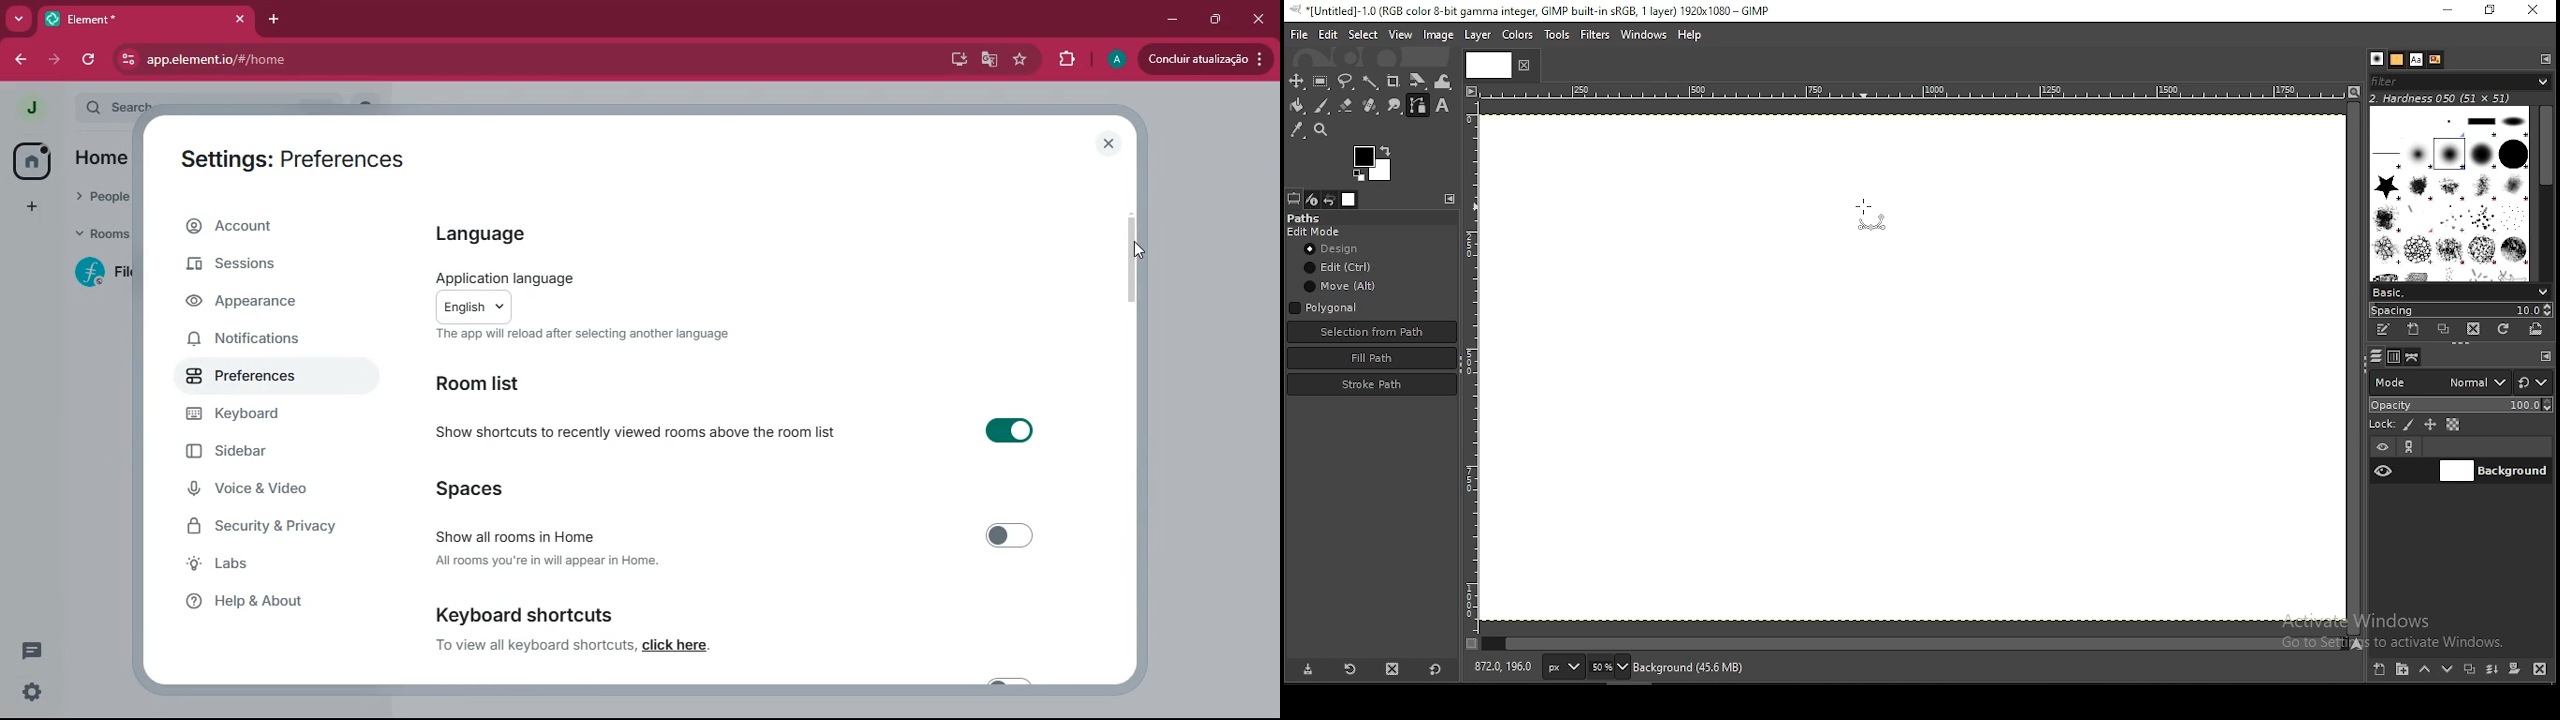  I want to click on all rooms you're in will appear in home., so click(548, 561).